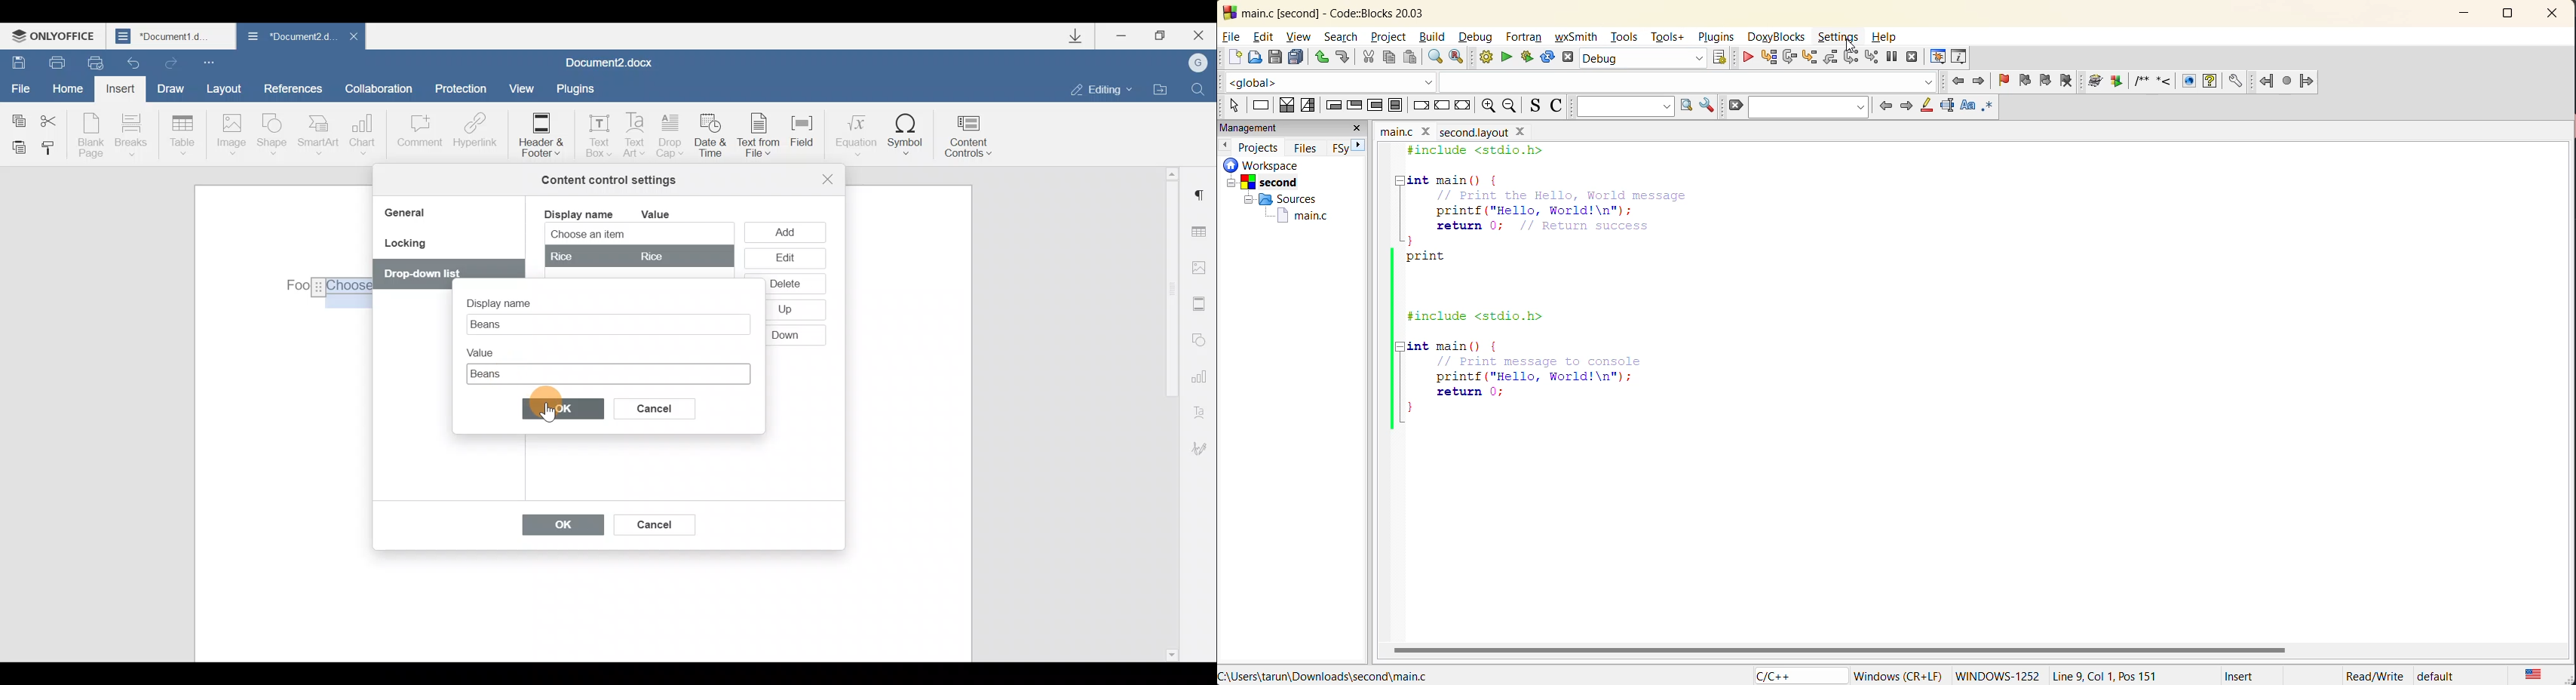 The image size is (2576, 700). Describe the element at coordinates (1262, 105) in the screenshot. I see `instruction` at that location.